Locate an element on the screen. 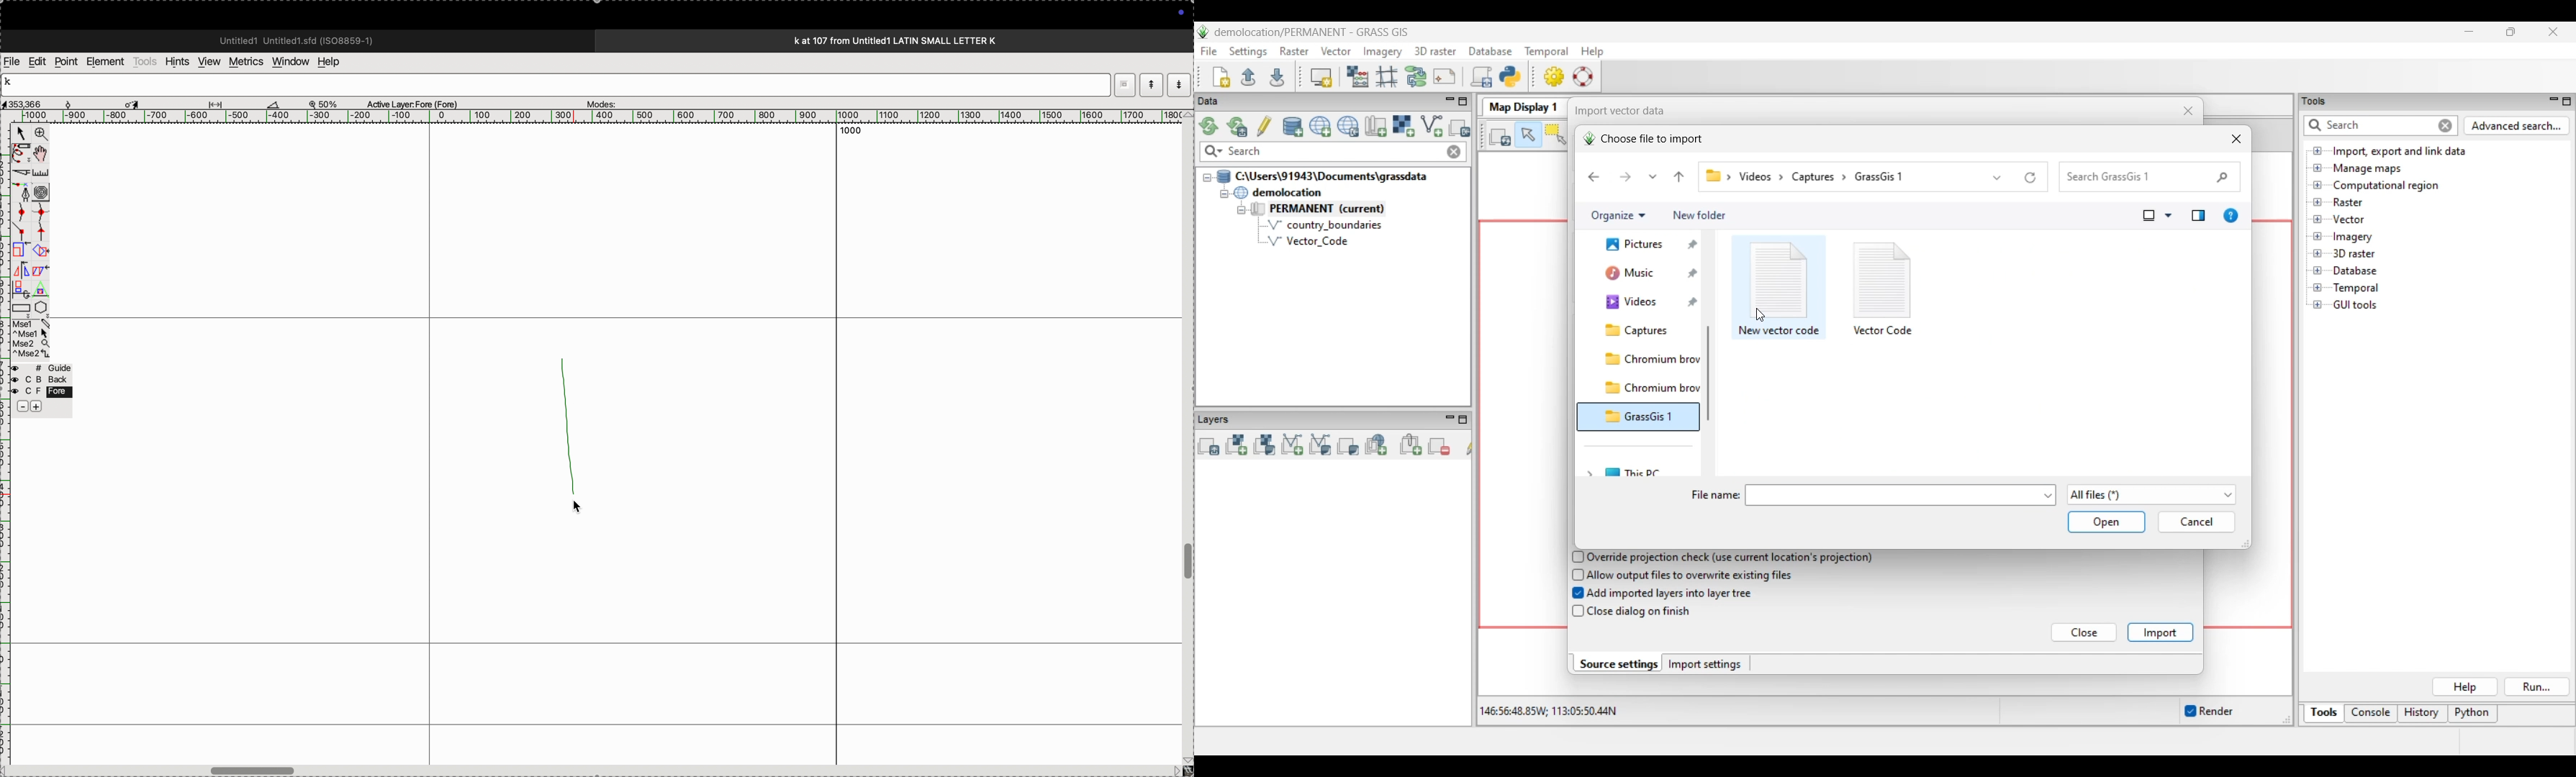 Image resolution: width=2576 pixels, height=784 pixels. untitled std is located at coordinates (301, 39).